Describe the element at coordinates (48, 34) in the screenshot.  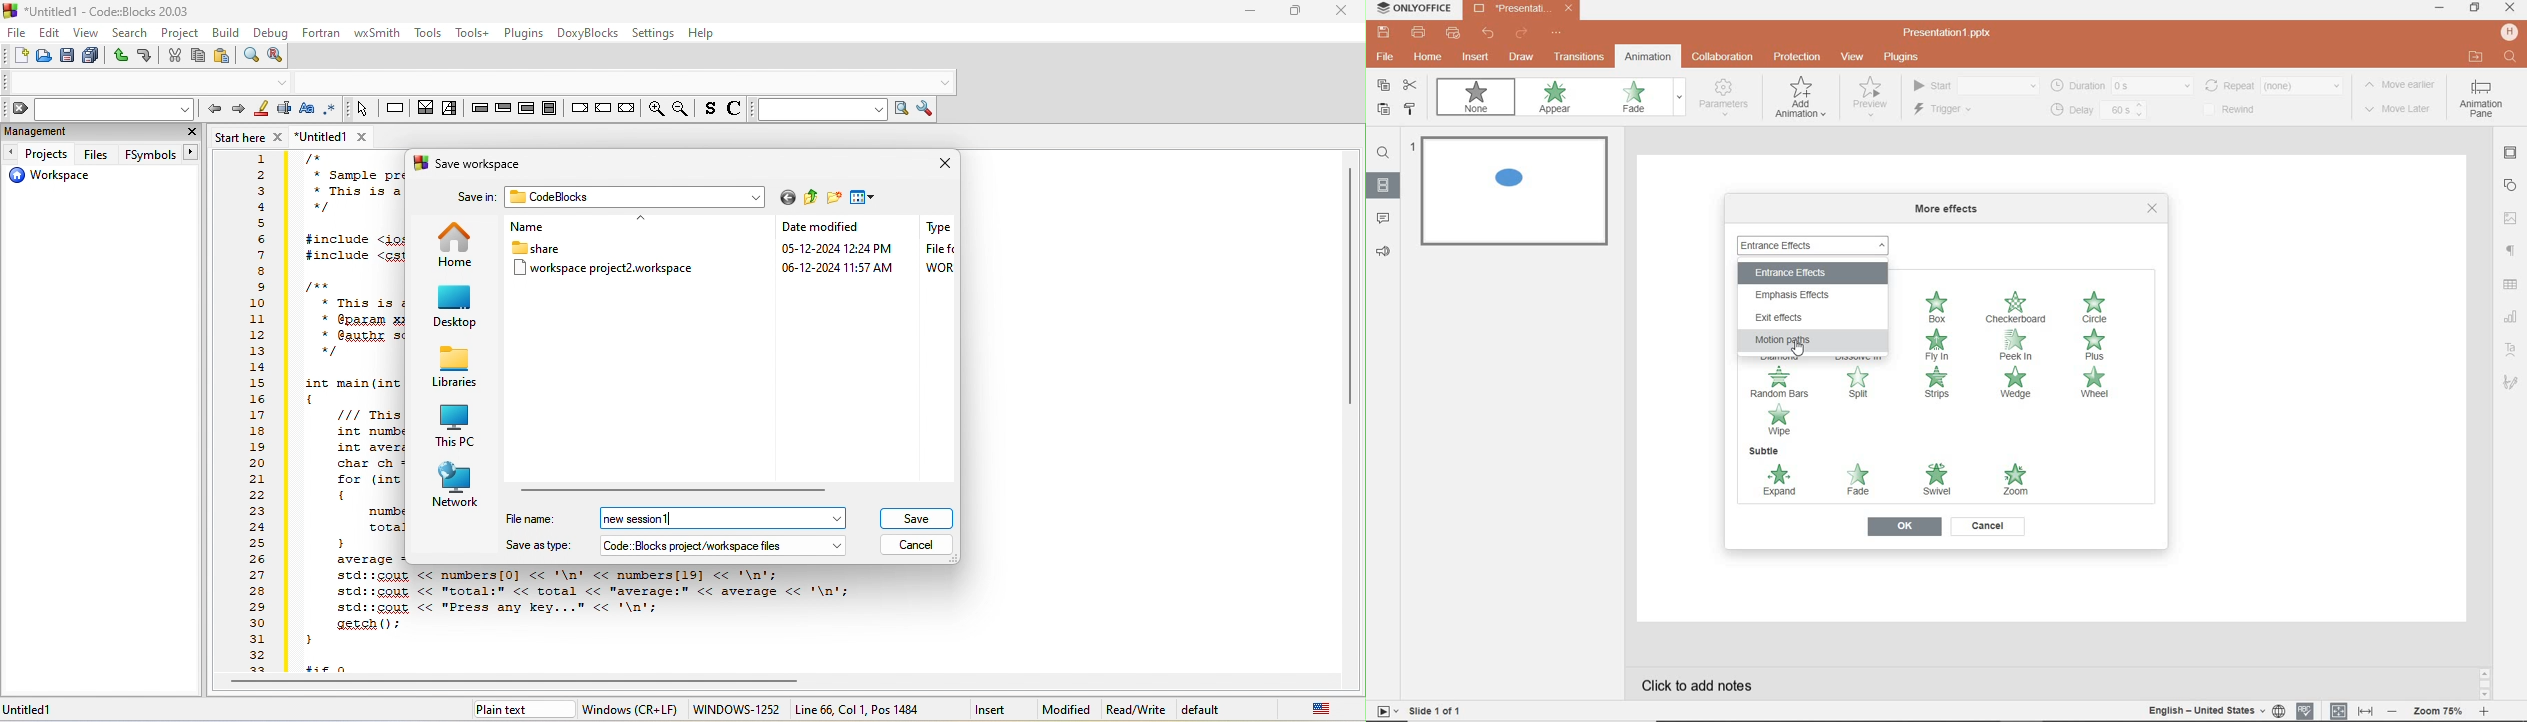
I see `edit` at that location.